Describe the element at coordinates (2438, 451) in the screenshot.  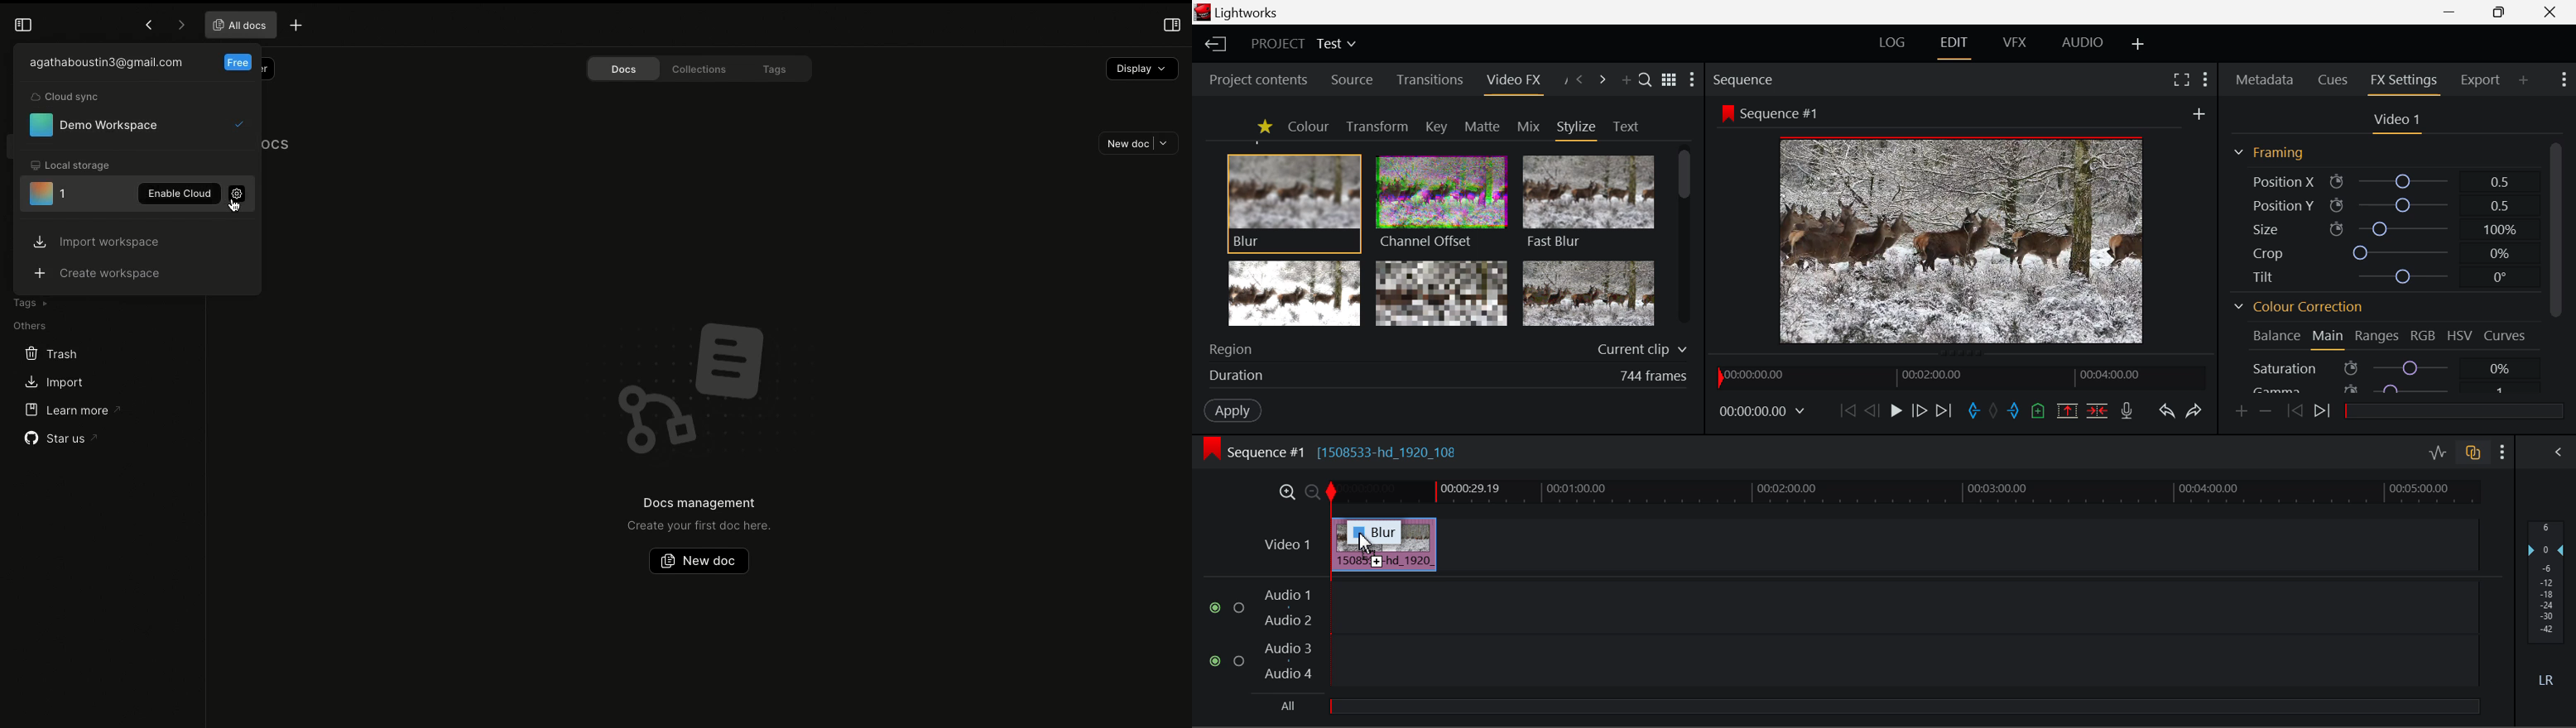
I see `Toggle audio levels editing` at that location.